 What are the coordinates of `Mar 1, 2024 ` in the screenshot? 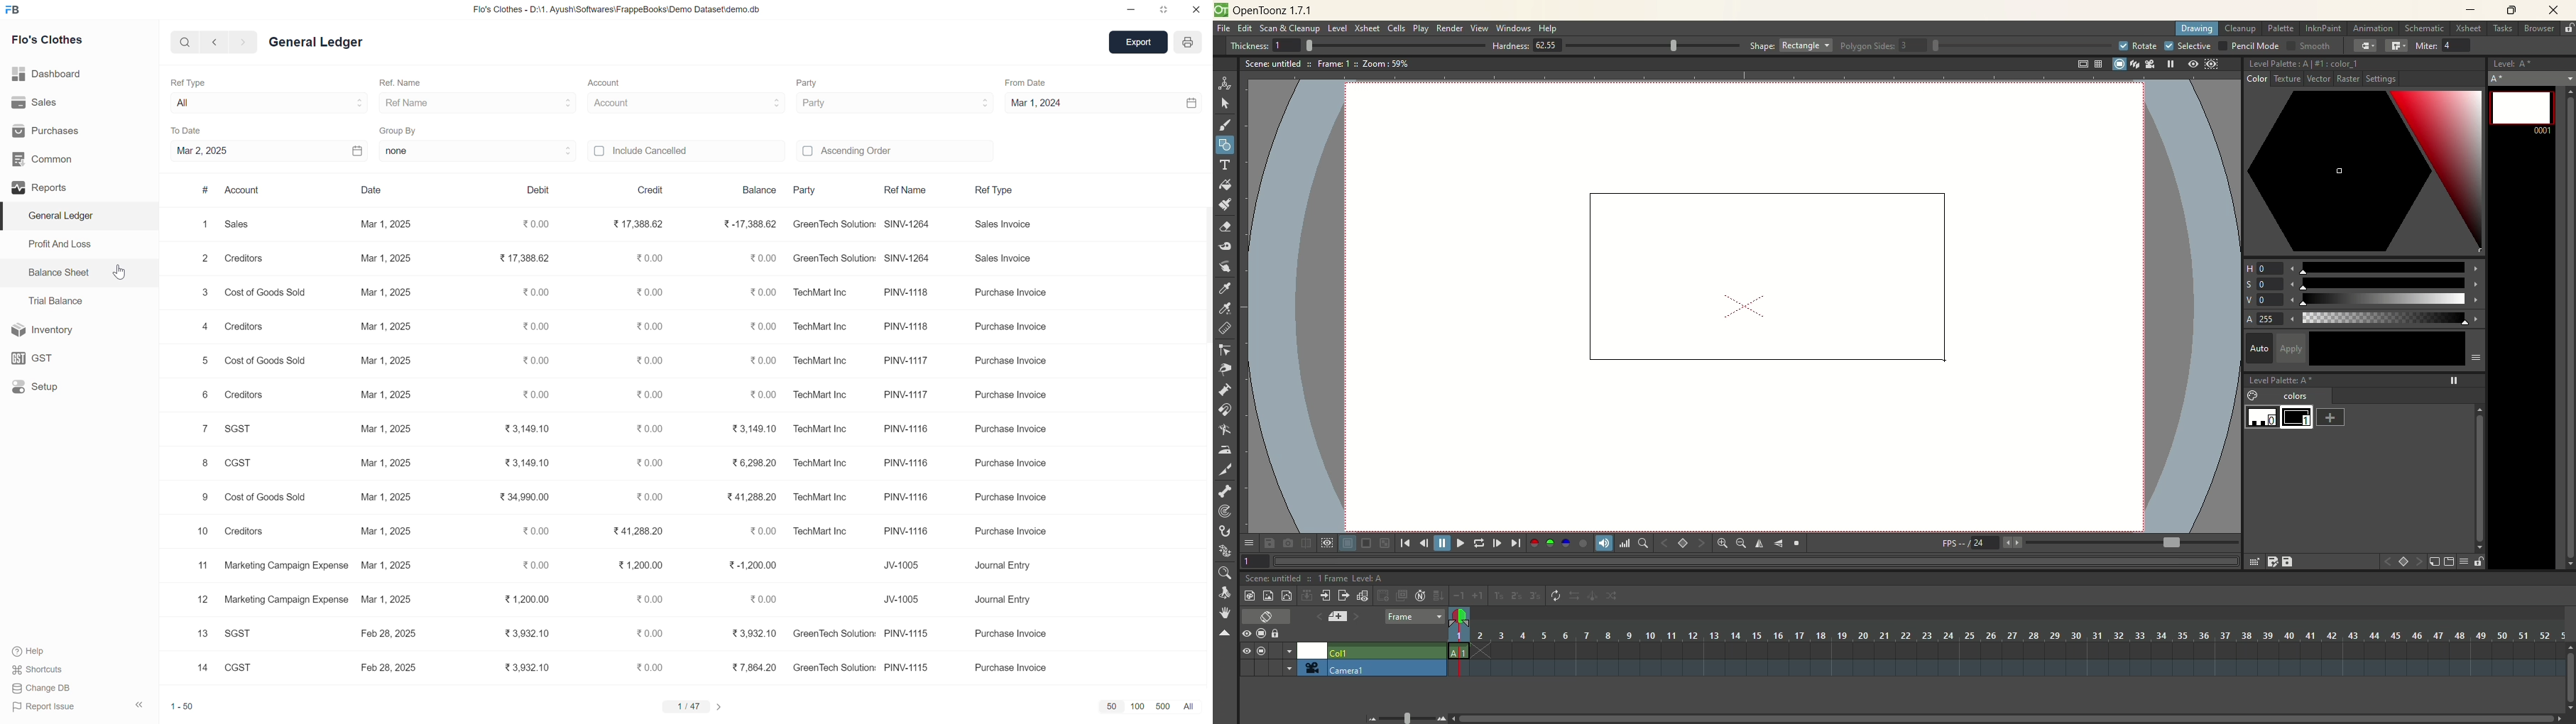 It's located at (1103, 102).